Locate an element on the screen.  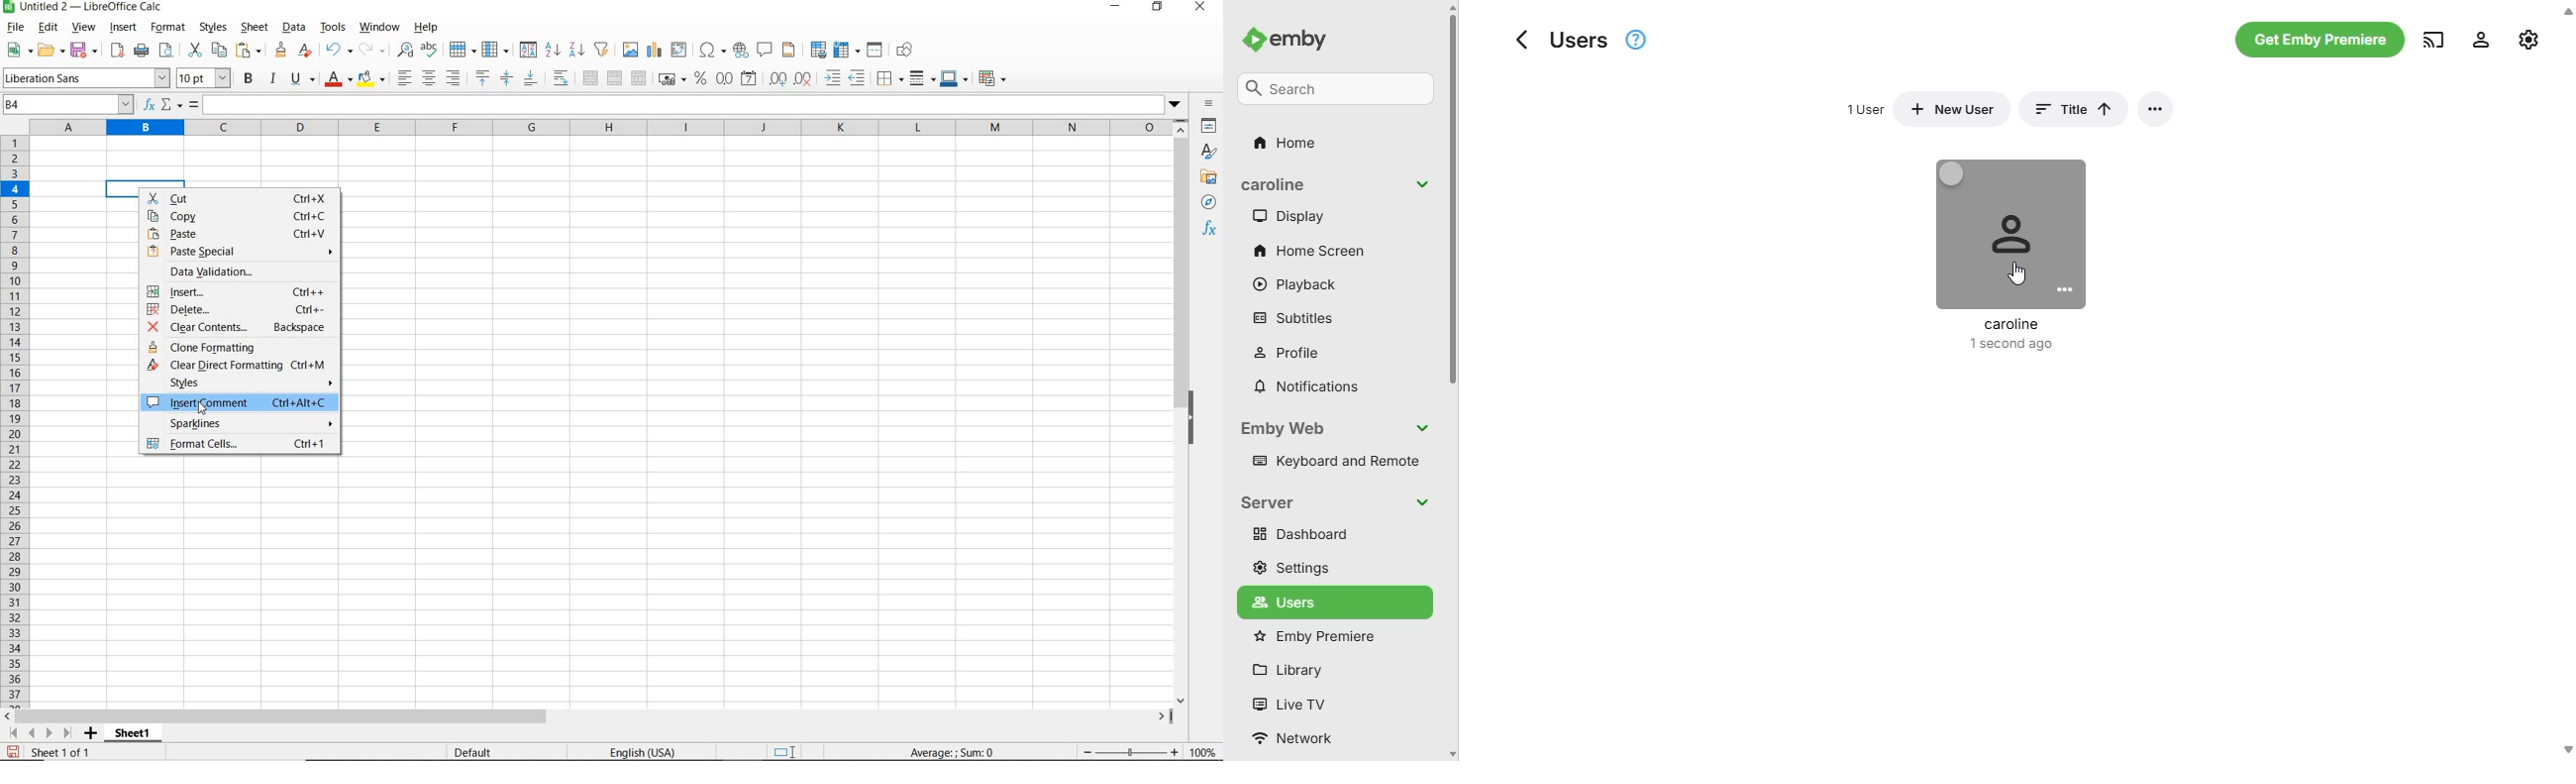
align center is located at coordinates (429, 79).